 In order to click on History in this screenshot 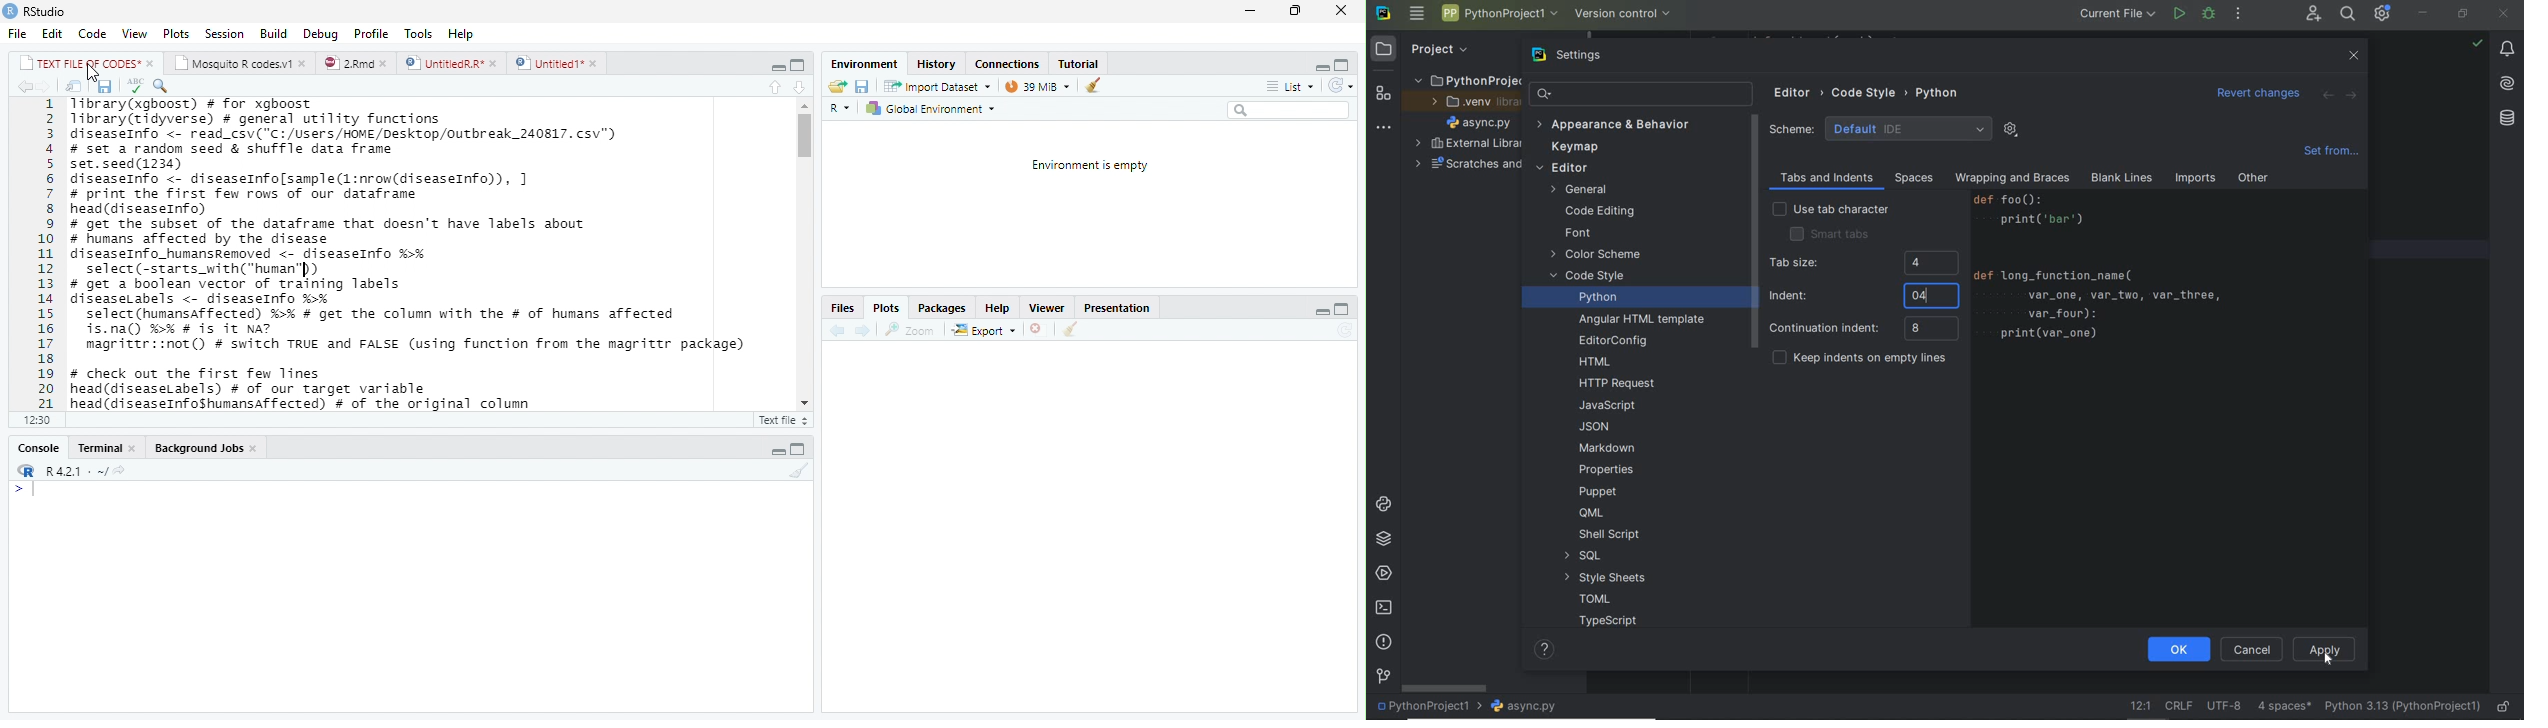, I will do `click(938, 64)`.